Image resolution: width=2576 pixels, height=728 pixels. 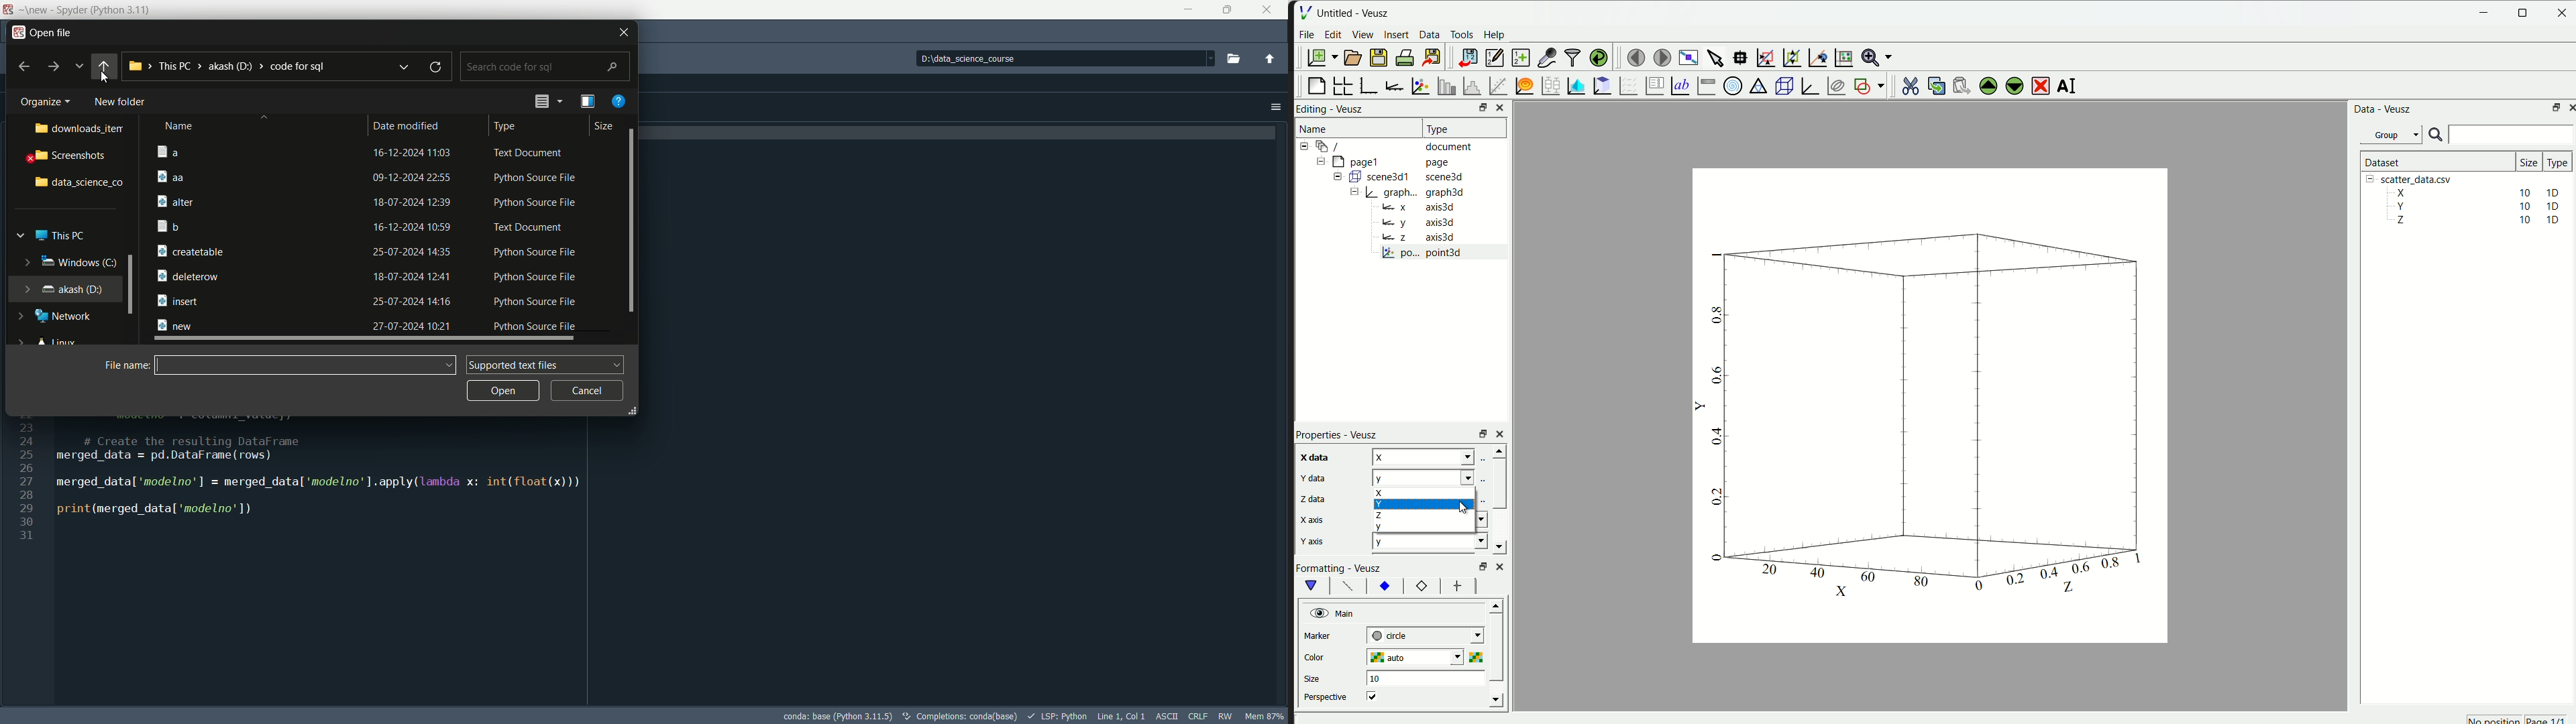 What do you see at coordinates (76, 184) in the screenshot?
I see `data science folder` at bounding box center [76, 184].